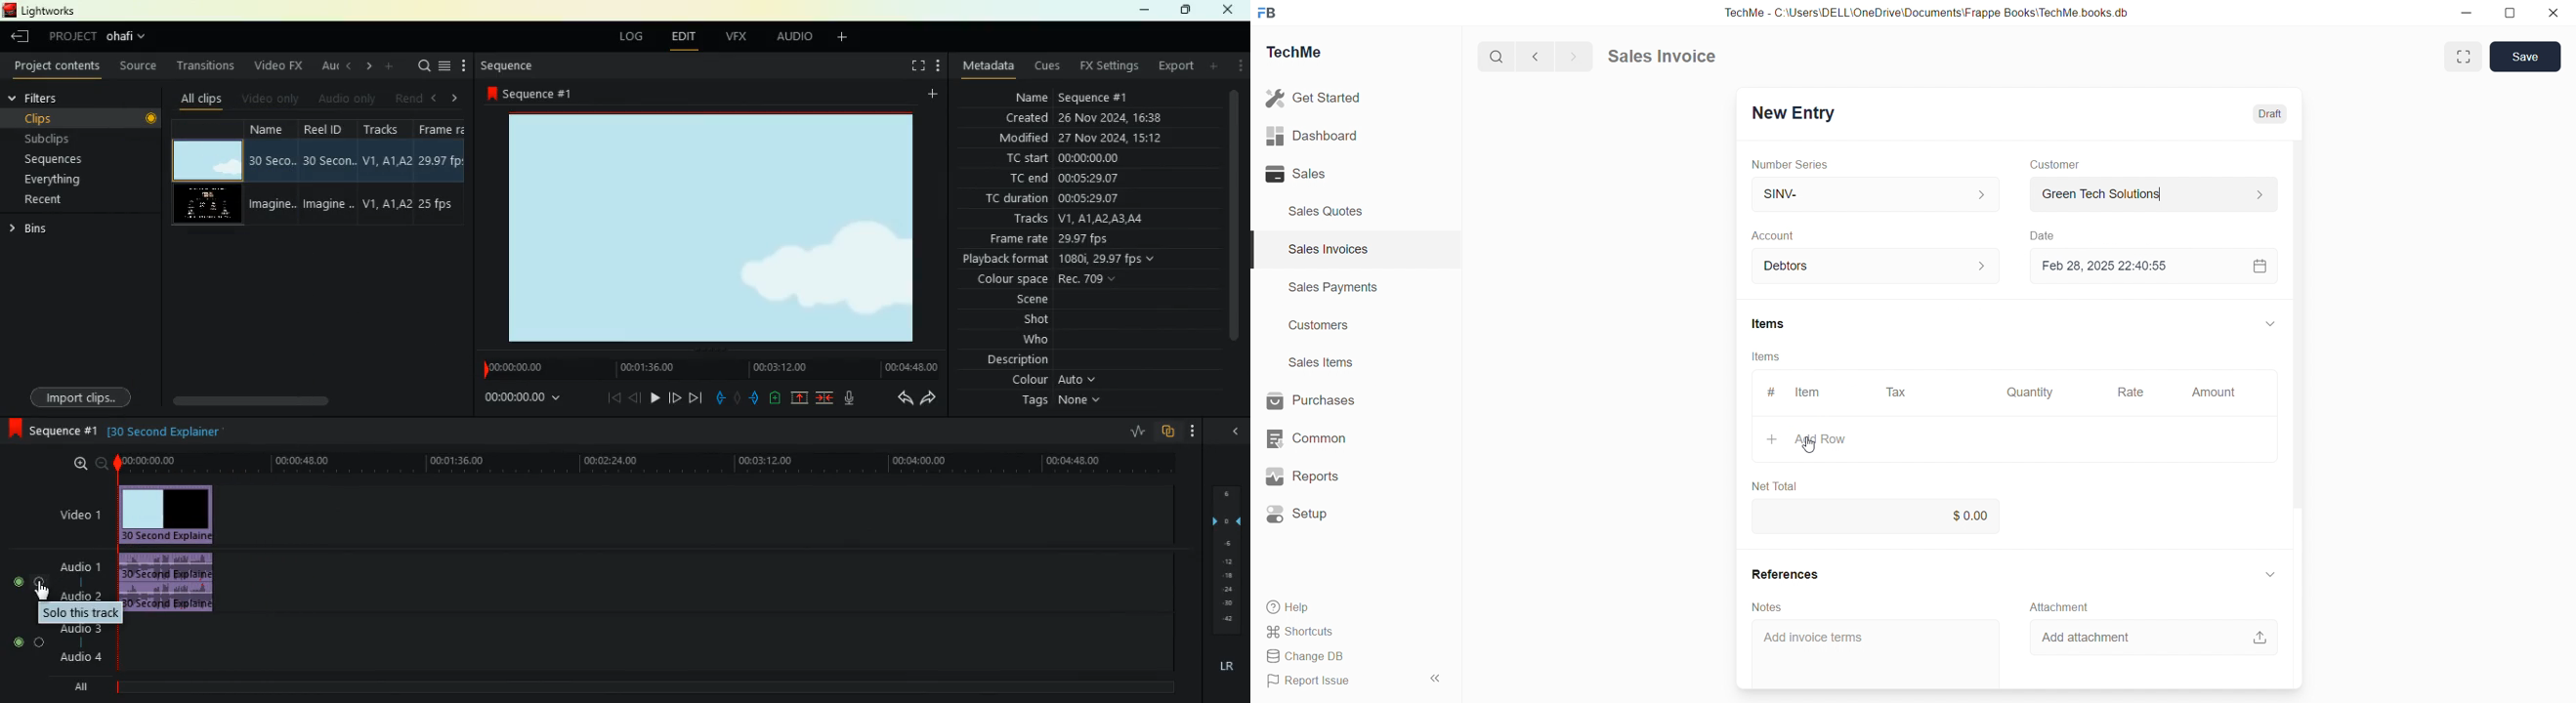 This screenshot has height=728, width=2576. Describe the element at coordinates (736, 398) in the screenshot. I see `hold` at that location.